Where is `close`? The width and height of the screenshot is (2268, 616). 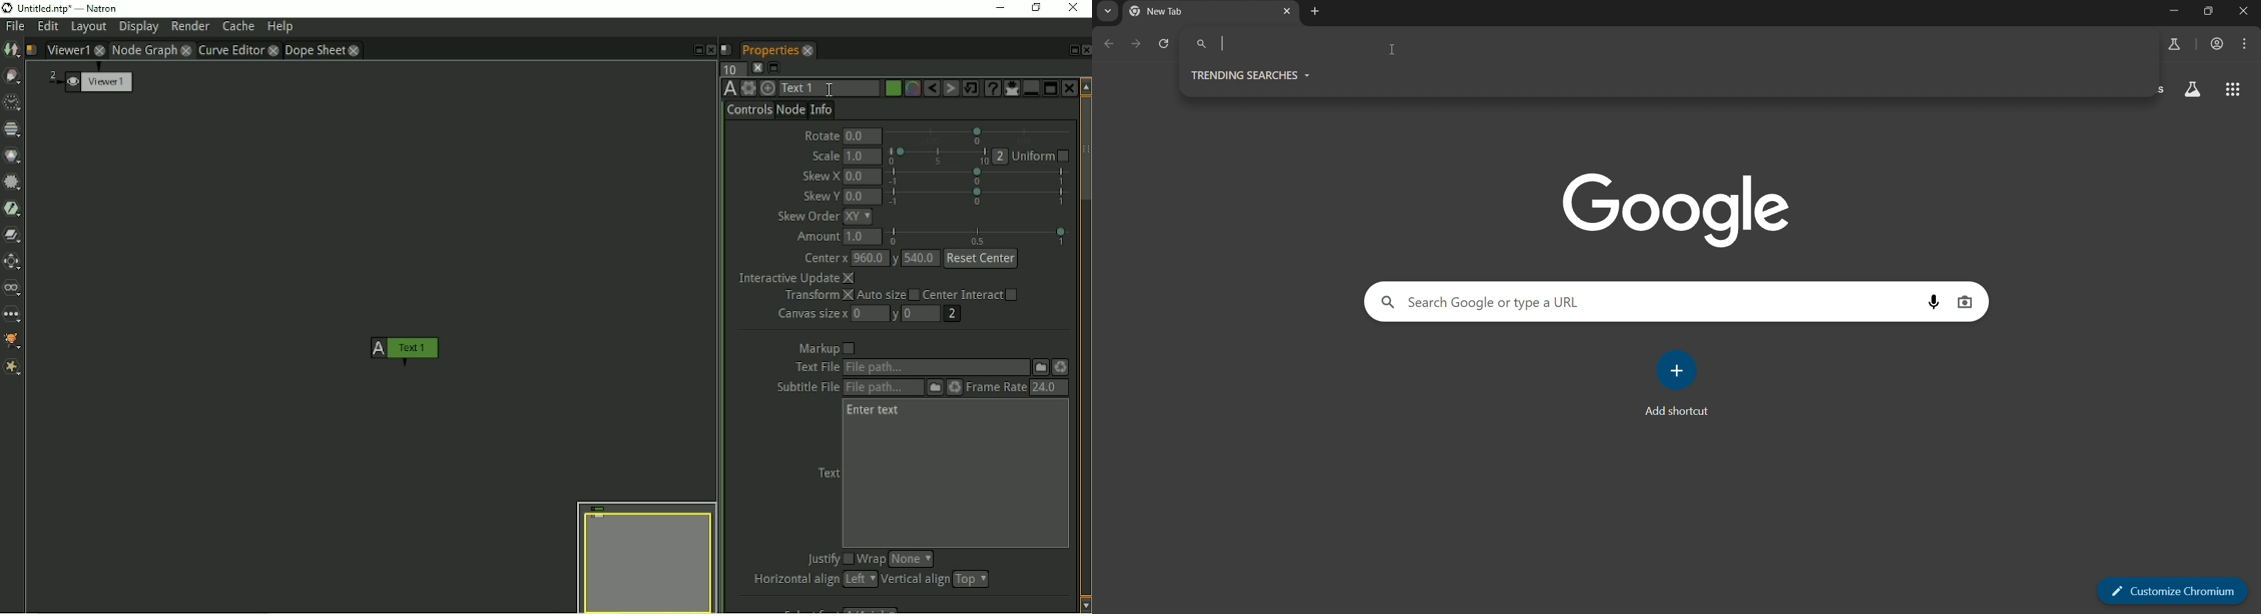 close is located at coordinates (187, 51).